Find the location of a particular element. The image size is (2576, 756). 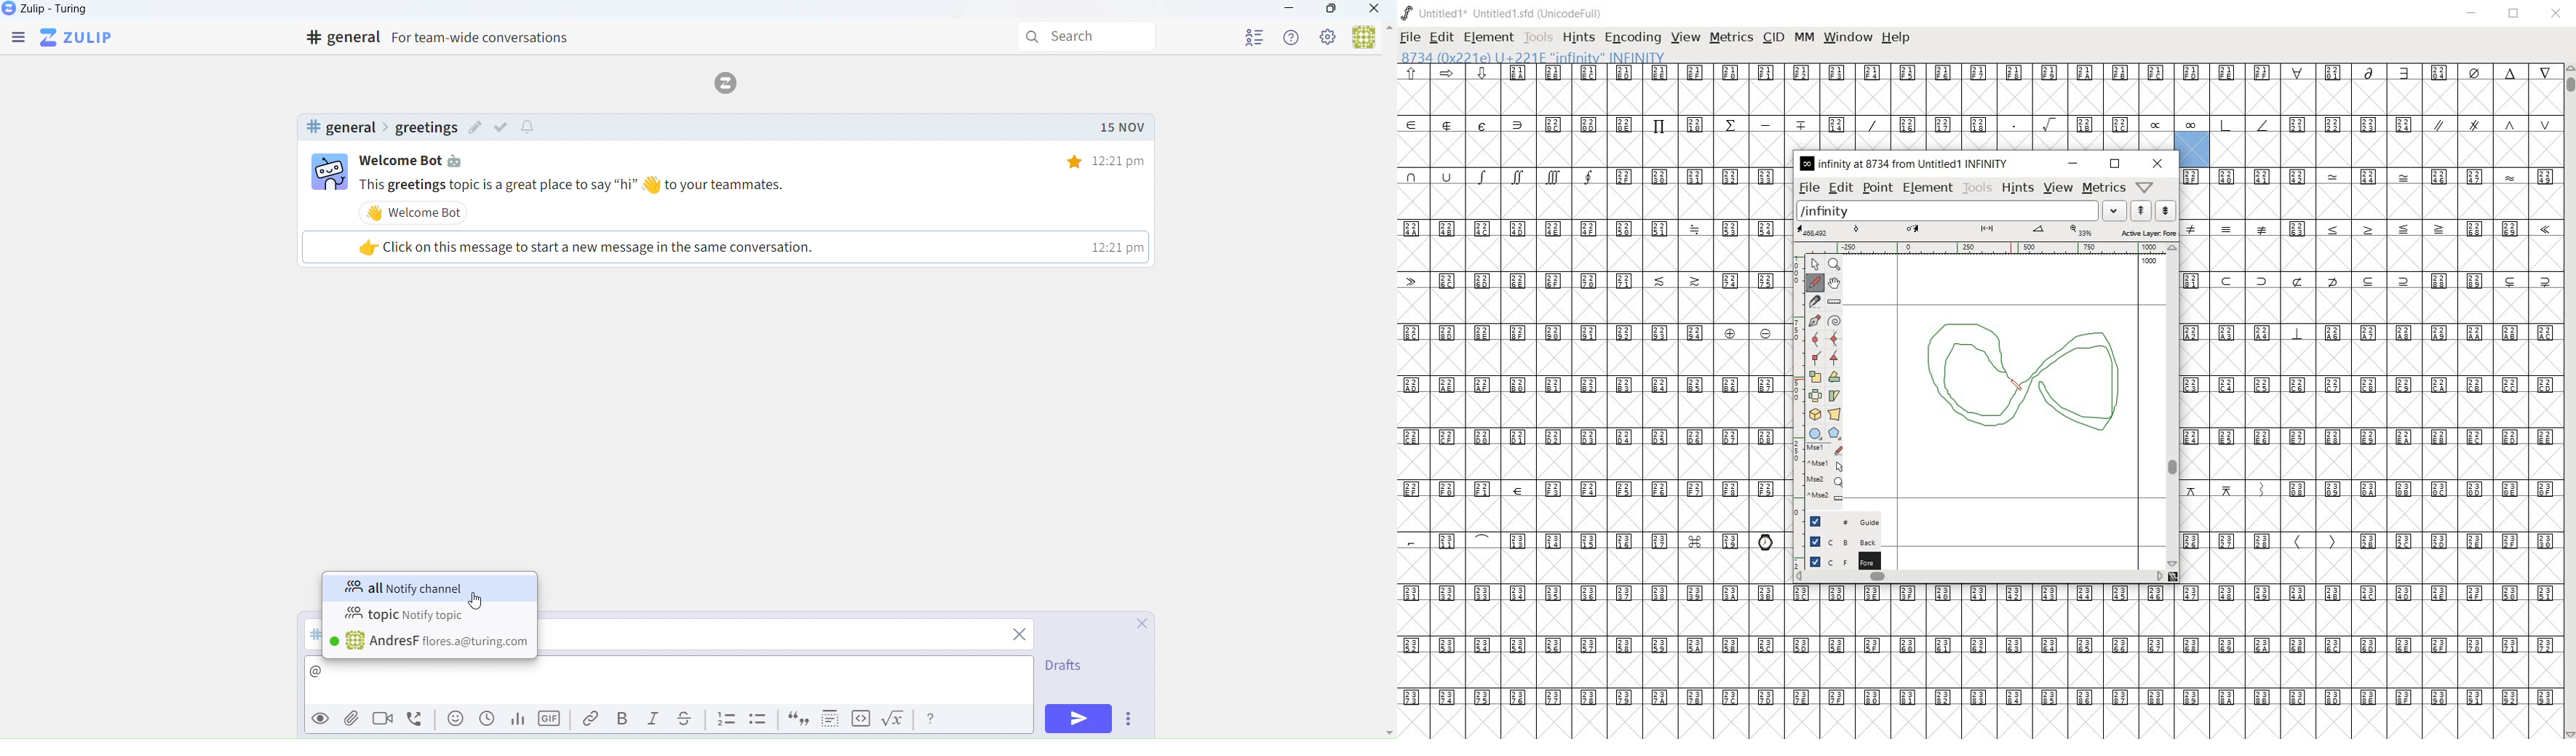

close is located at coordinates (2159, 163).